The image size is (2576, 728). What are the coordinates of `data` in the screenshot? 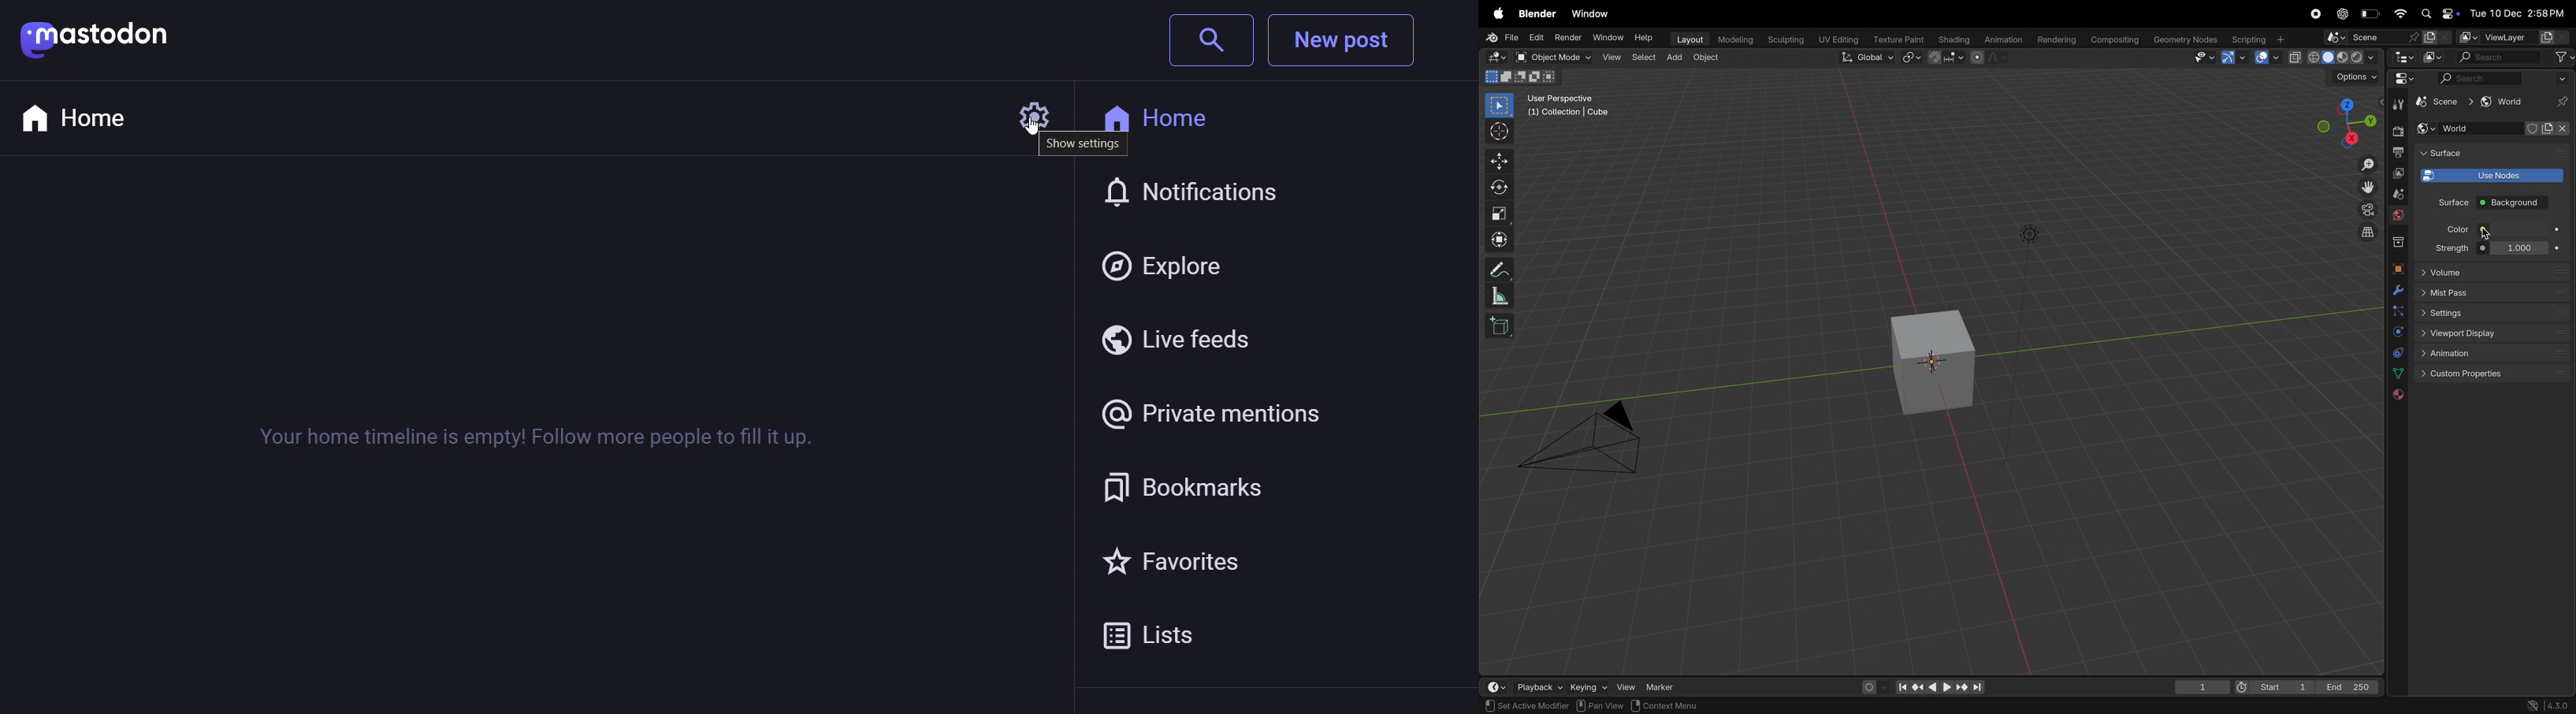 It's located at (2399, 373).